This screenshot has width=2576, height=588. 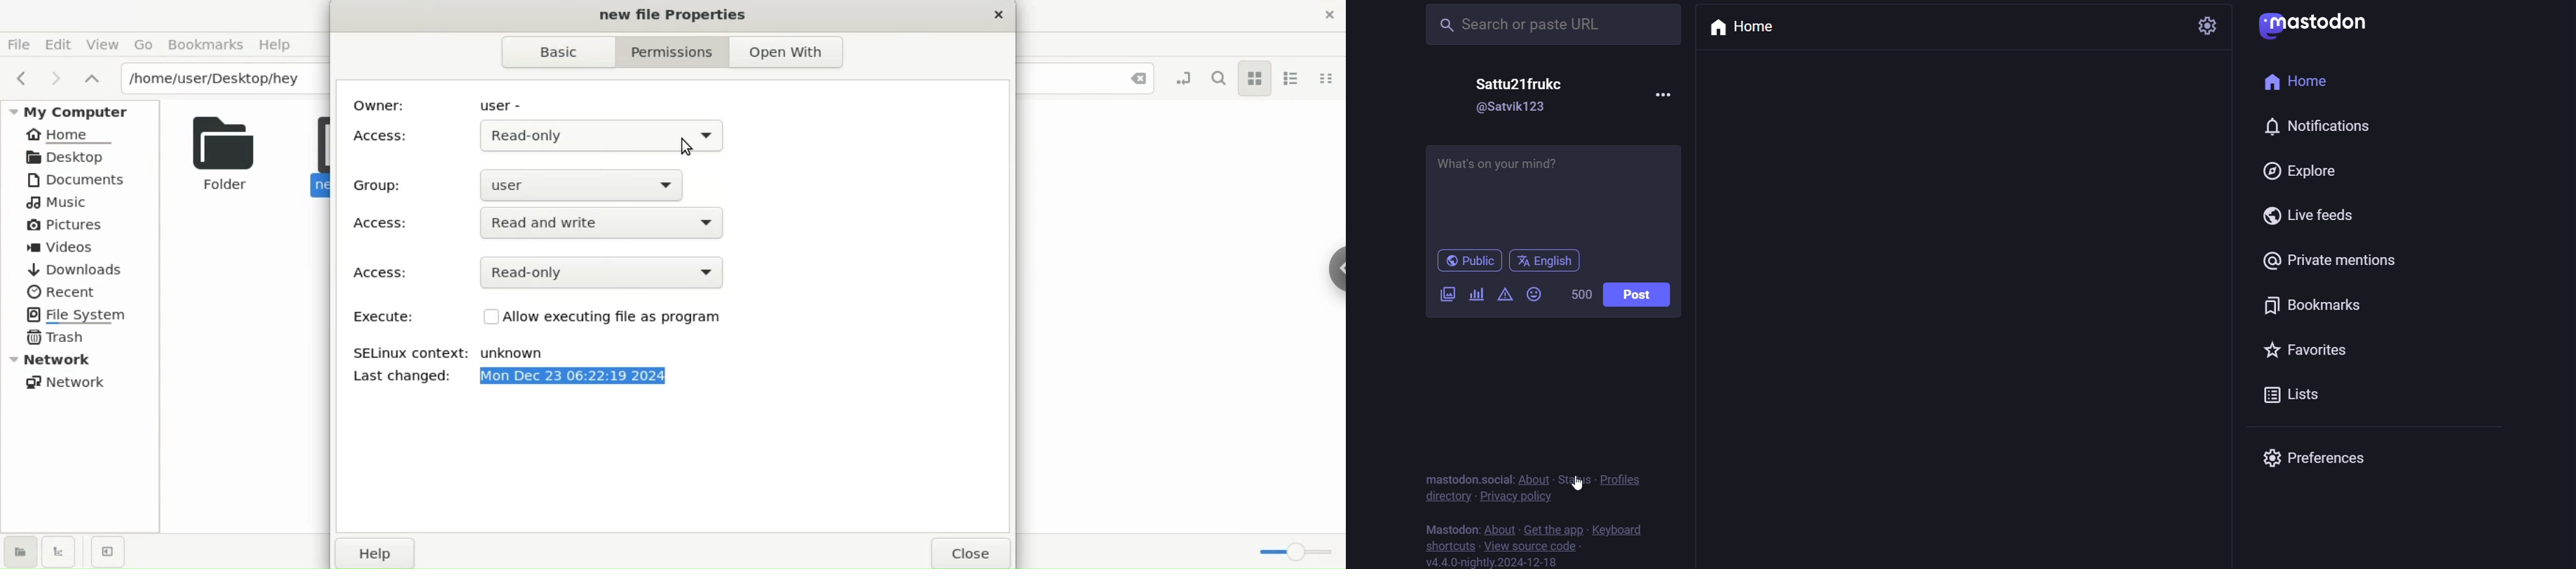 What do you see at coordinates (1507, 296) in the screenshot?
I see `content warning` at bounding box center [1507, 296].